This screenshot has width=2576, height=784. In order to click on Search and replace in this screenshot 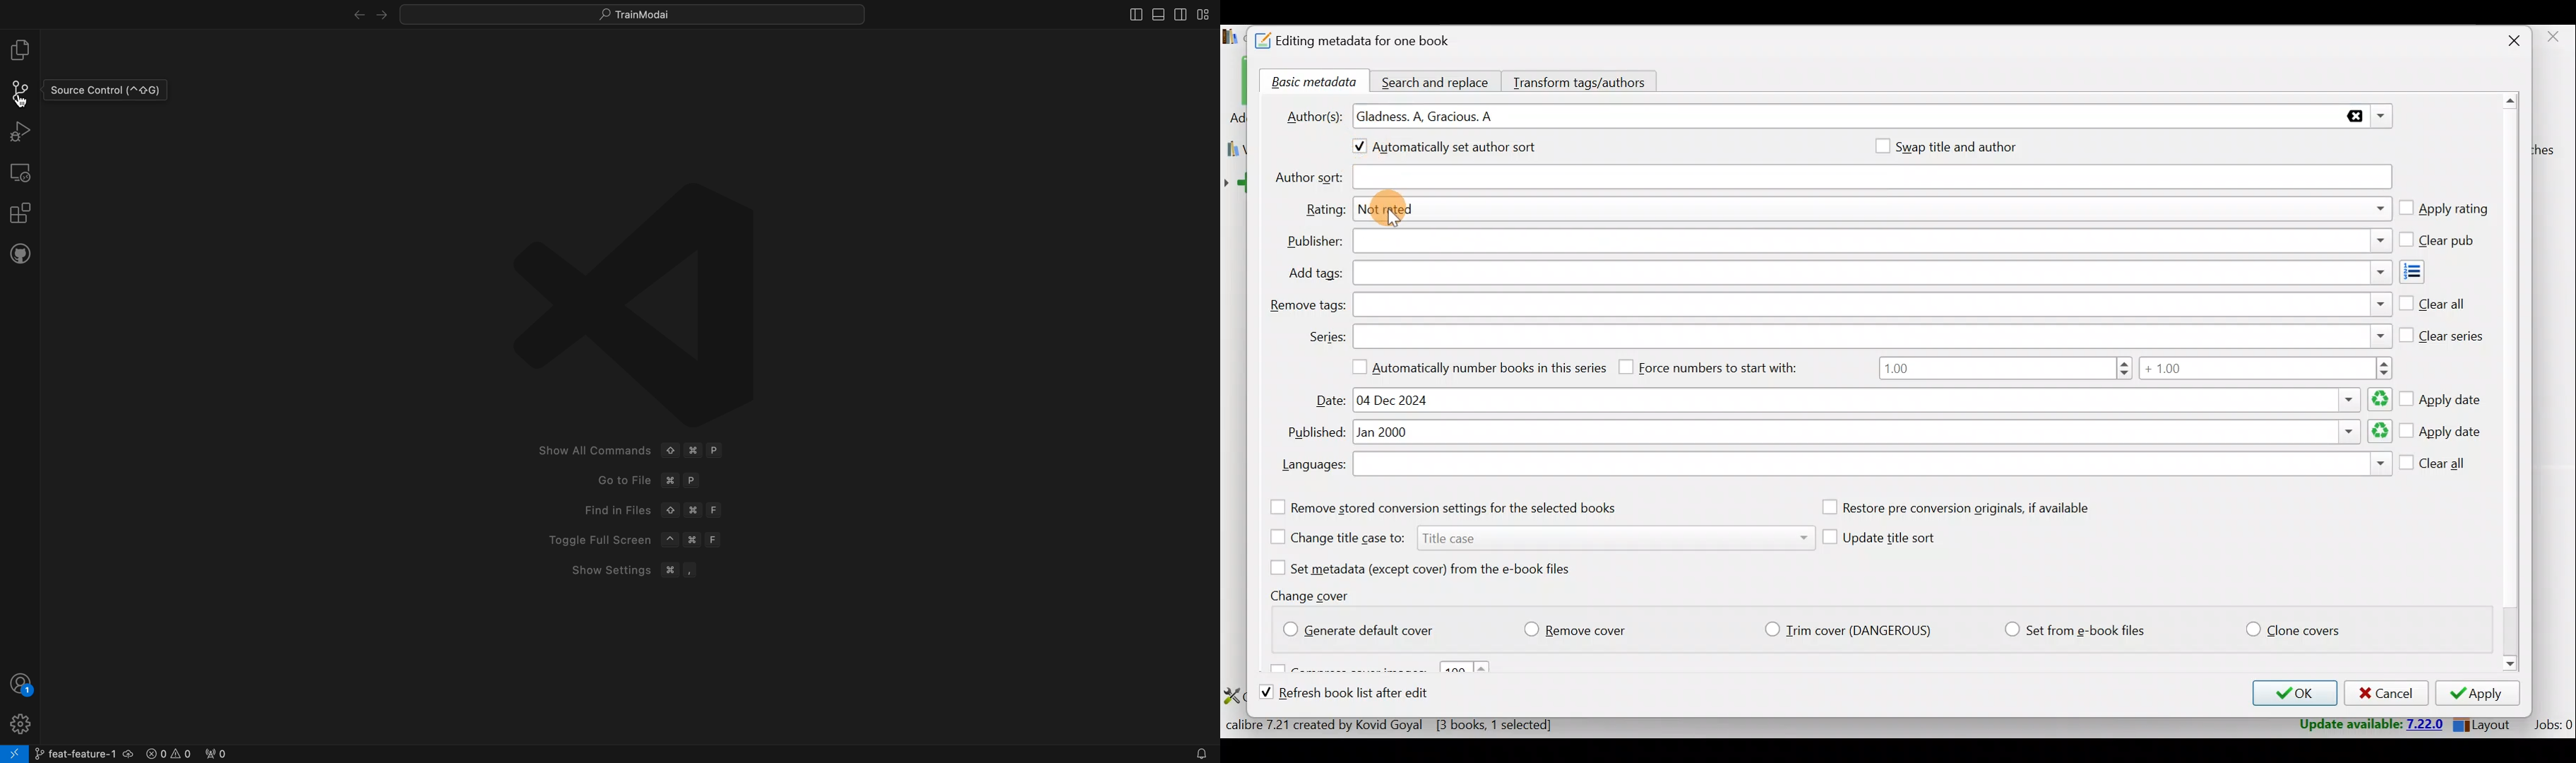, I will do `click(1437, 81)`.